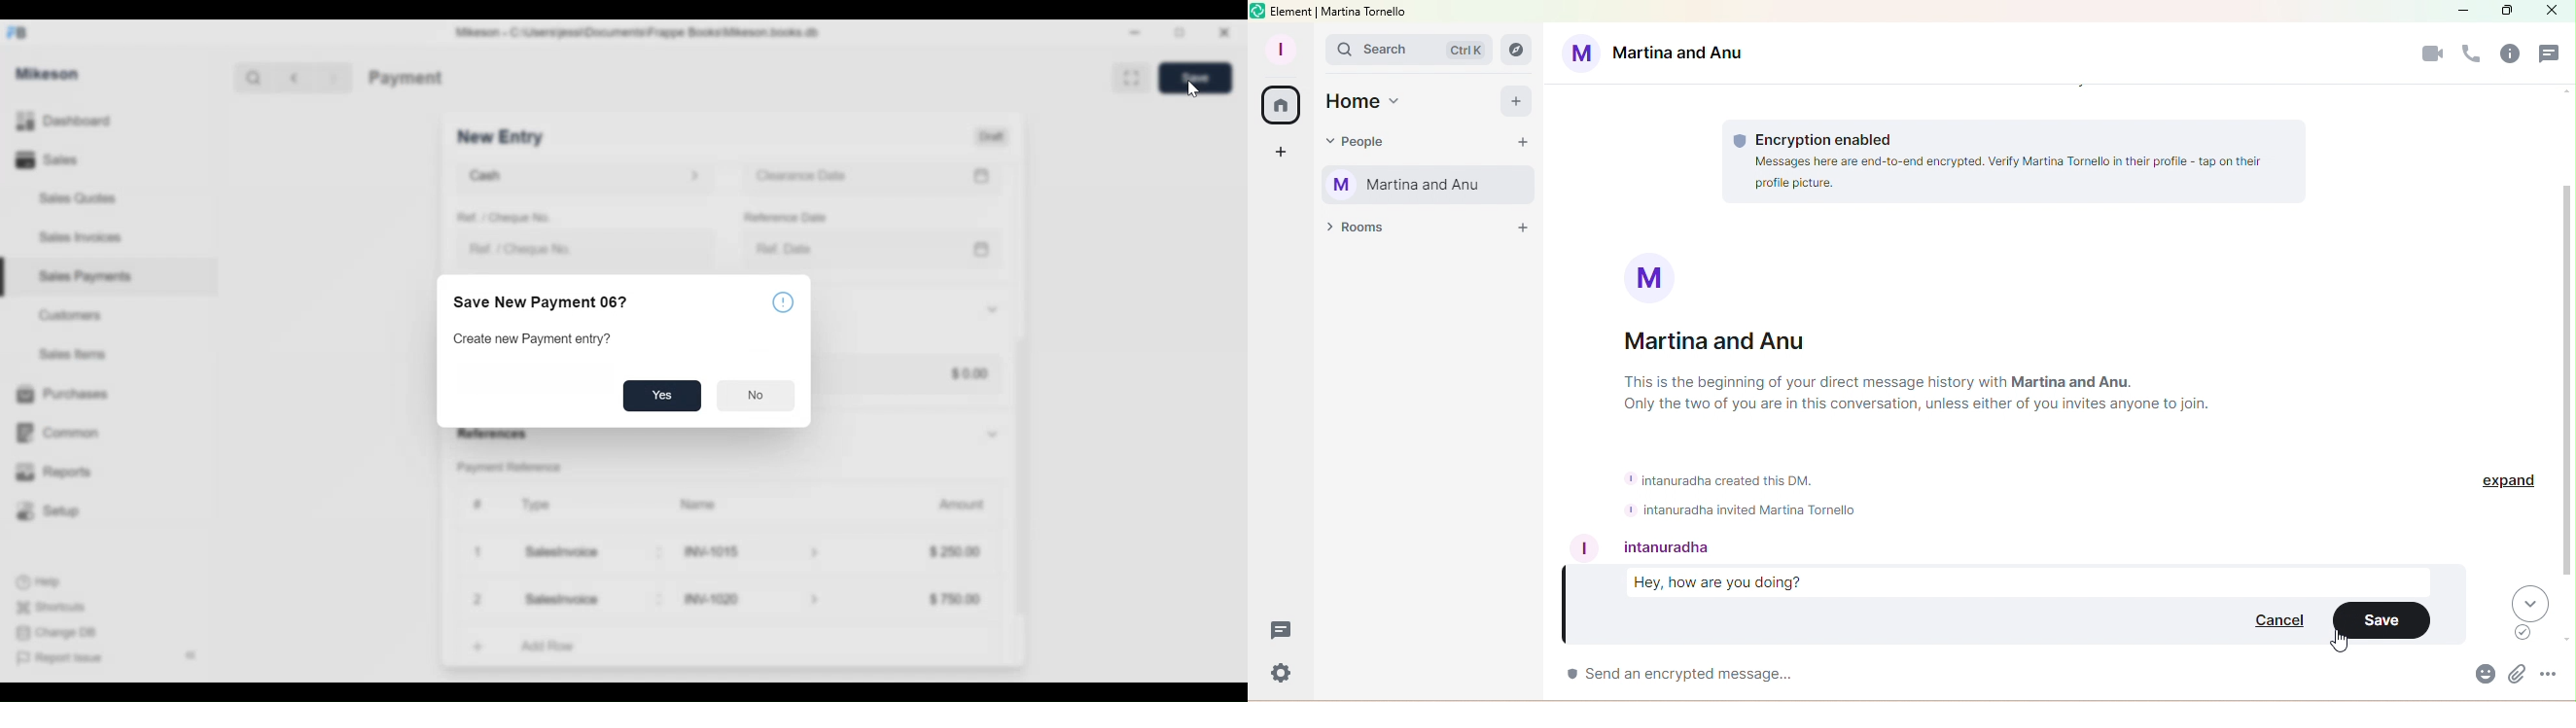  Describe the element at coordinates (2516, 677) in the screenshot. I see `Attachment` at that location.